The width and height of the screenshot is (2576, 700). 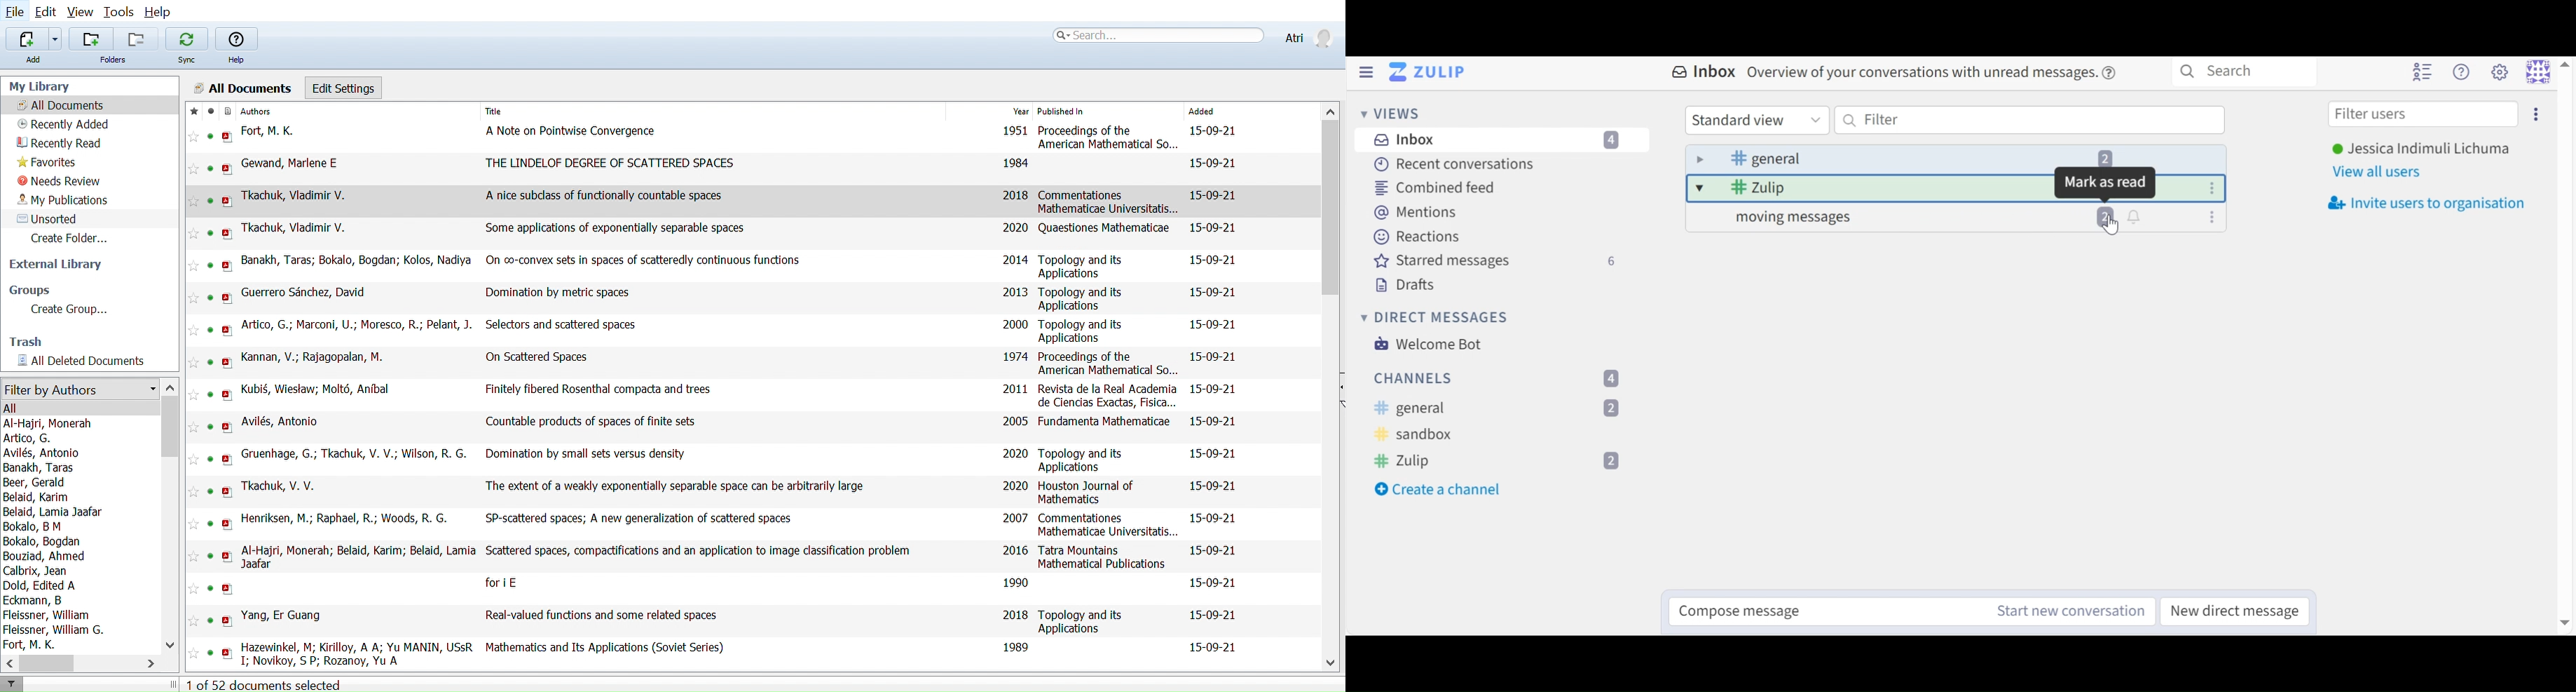 What do you see at coordinates (1510, 140) in the screenshot?
I see `Inbox messages` at bounding box center [1510, 140].